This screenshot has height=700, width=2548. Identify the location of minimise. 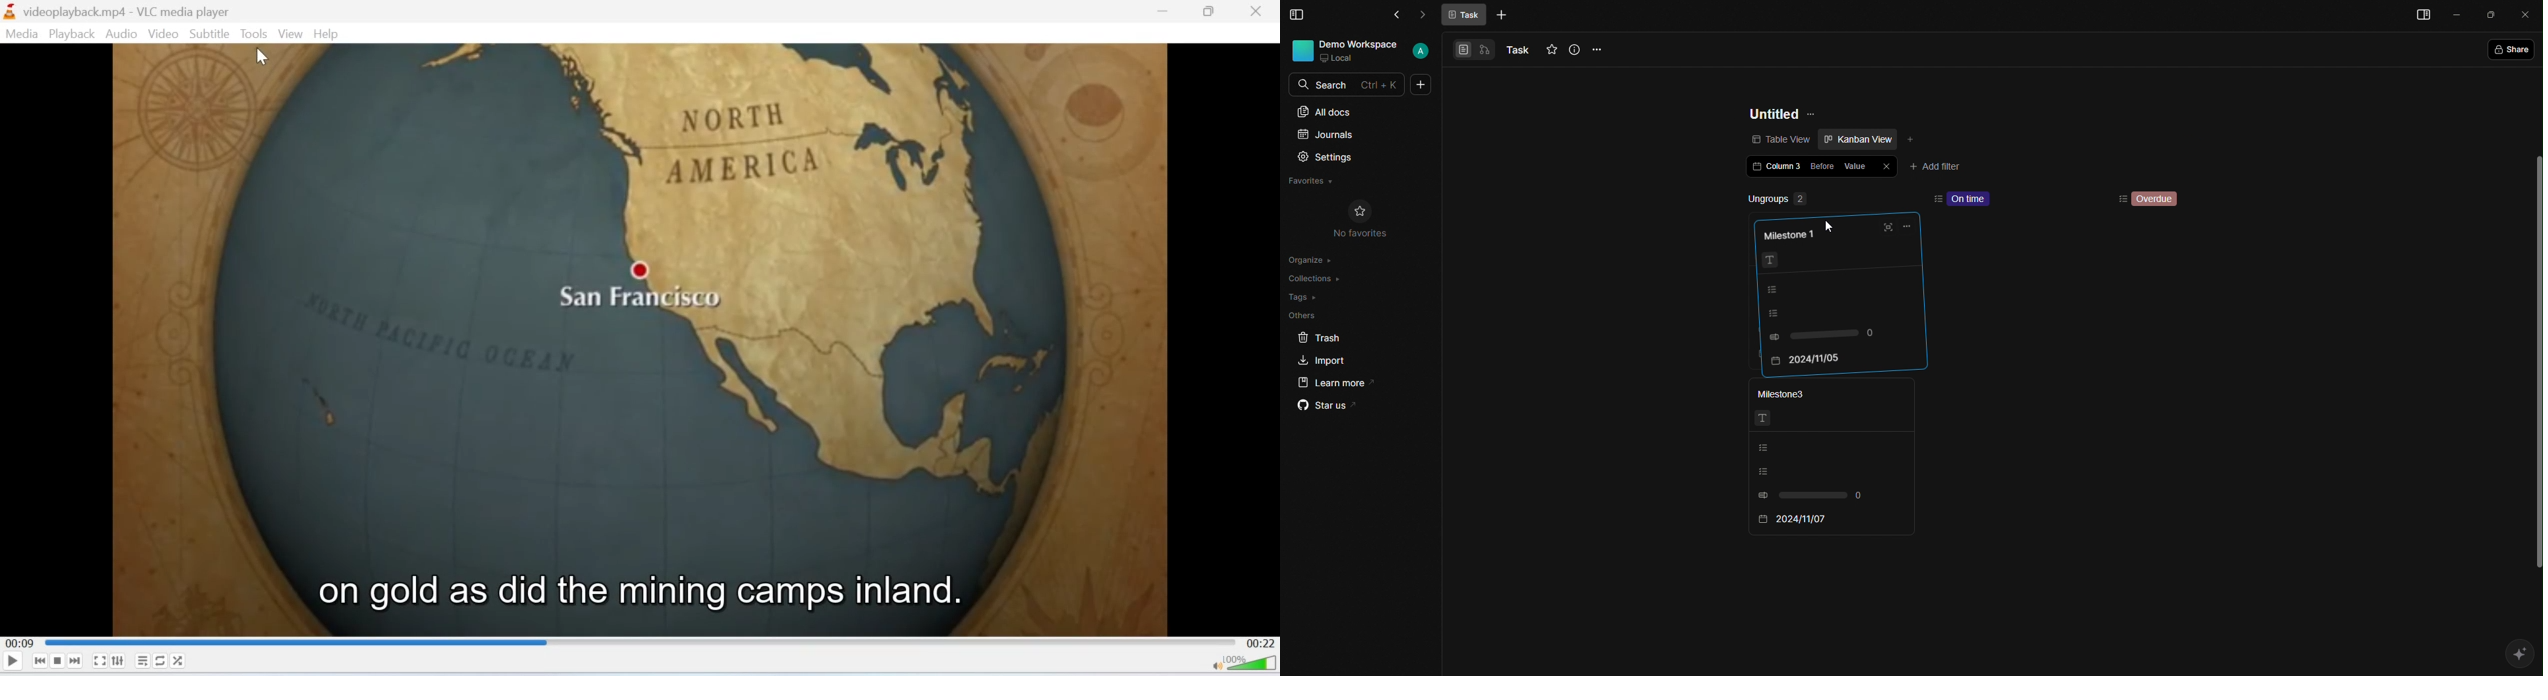
(1165, 12).